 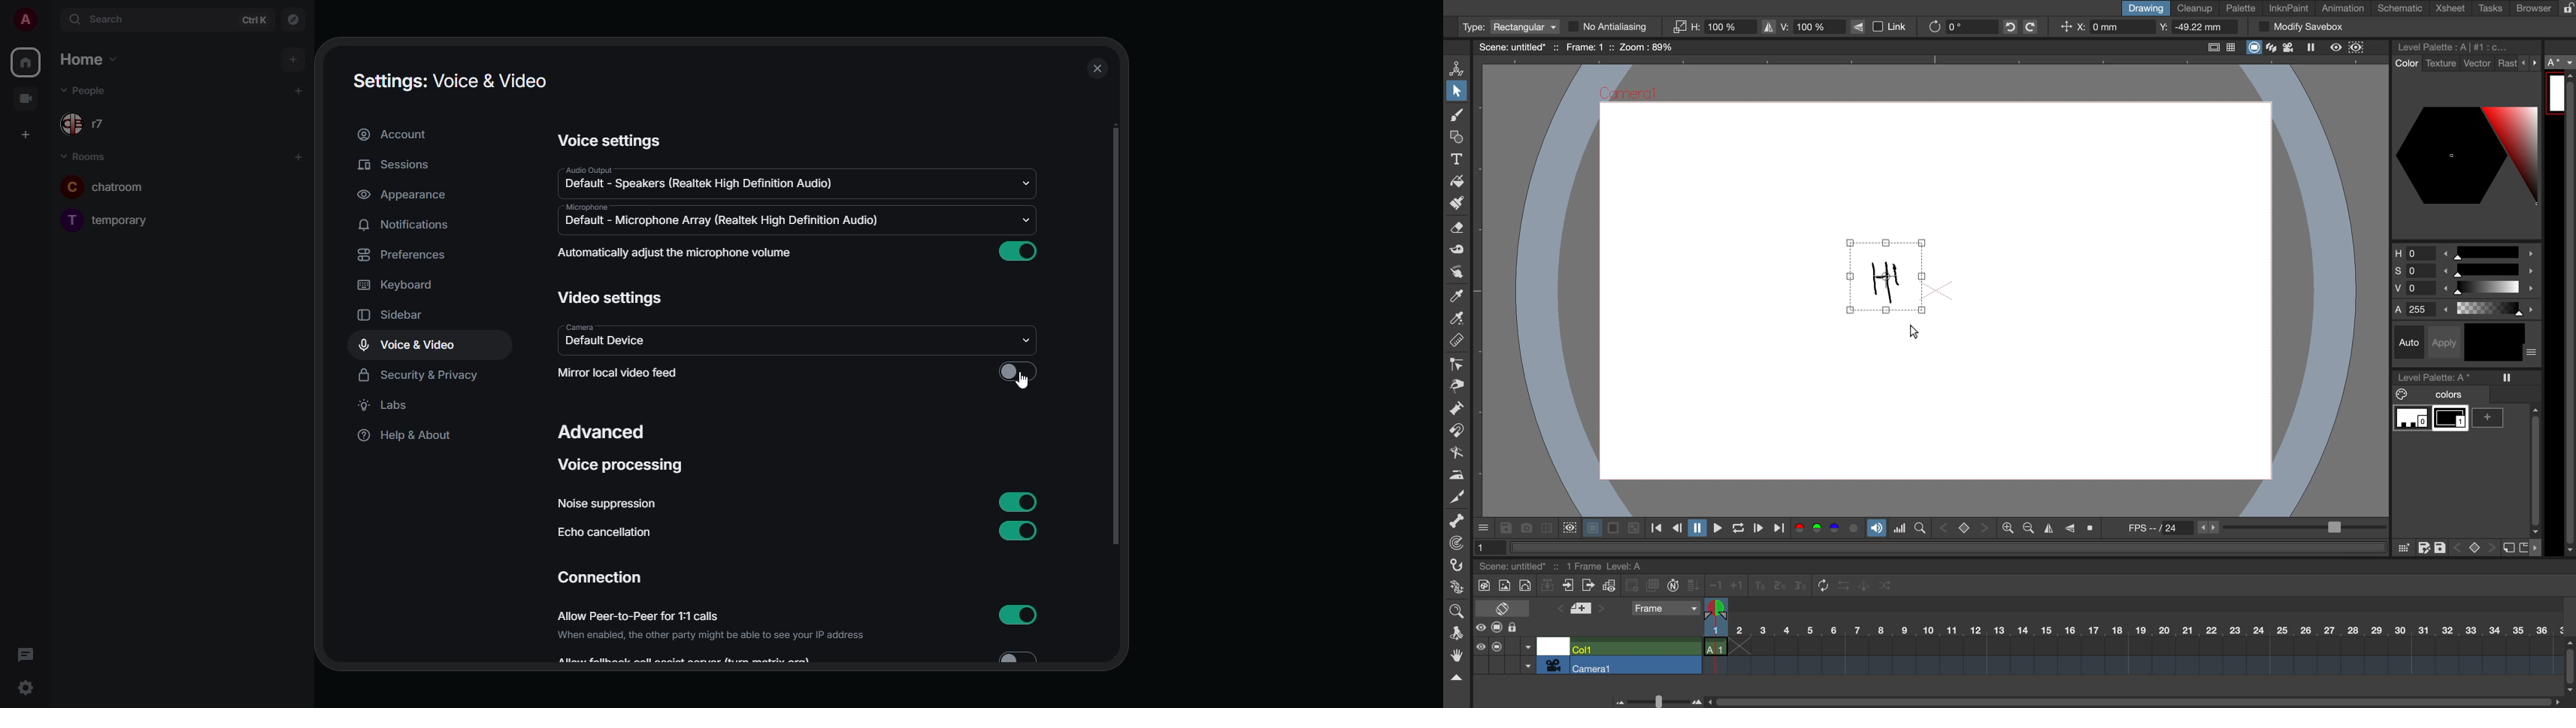 I want to click on zoom out, so click(x=2007, y=529).